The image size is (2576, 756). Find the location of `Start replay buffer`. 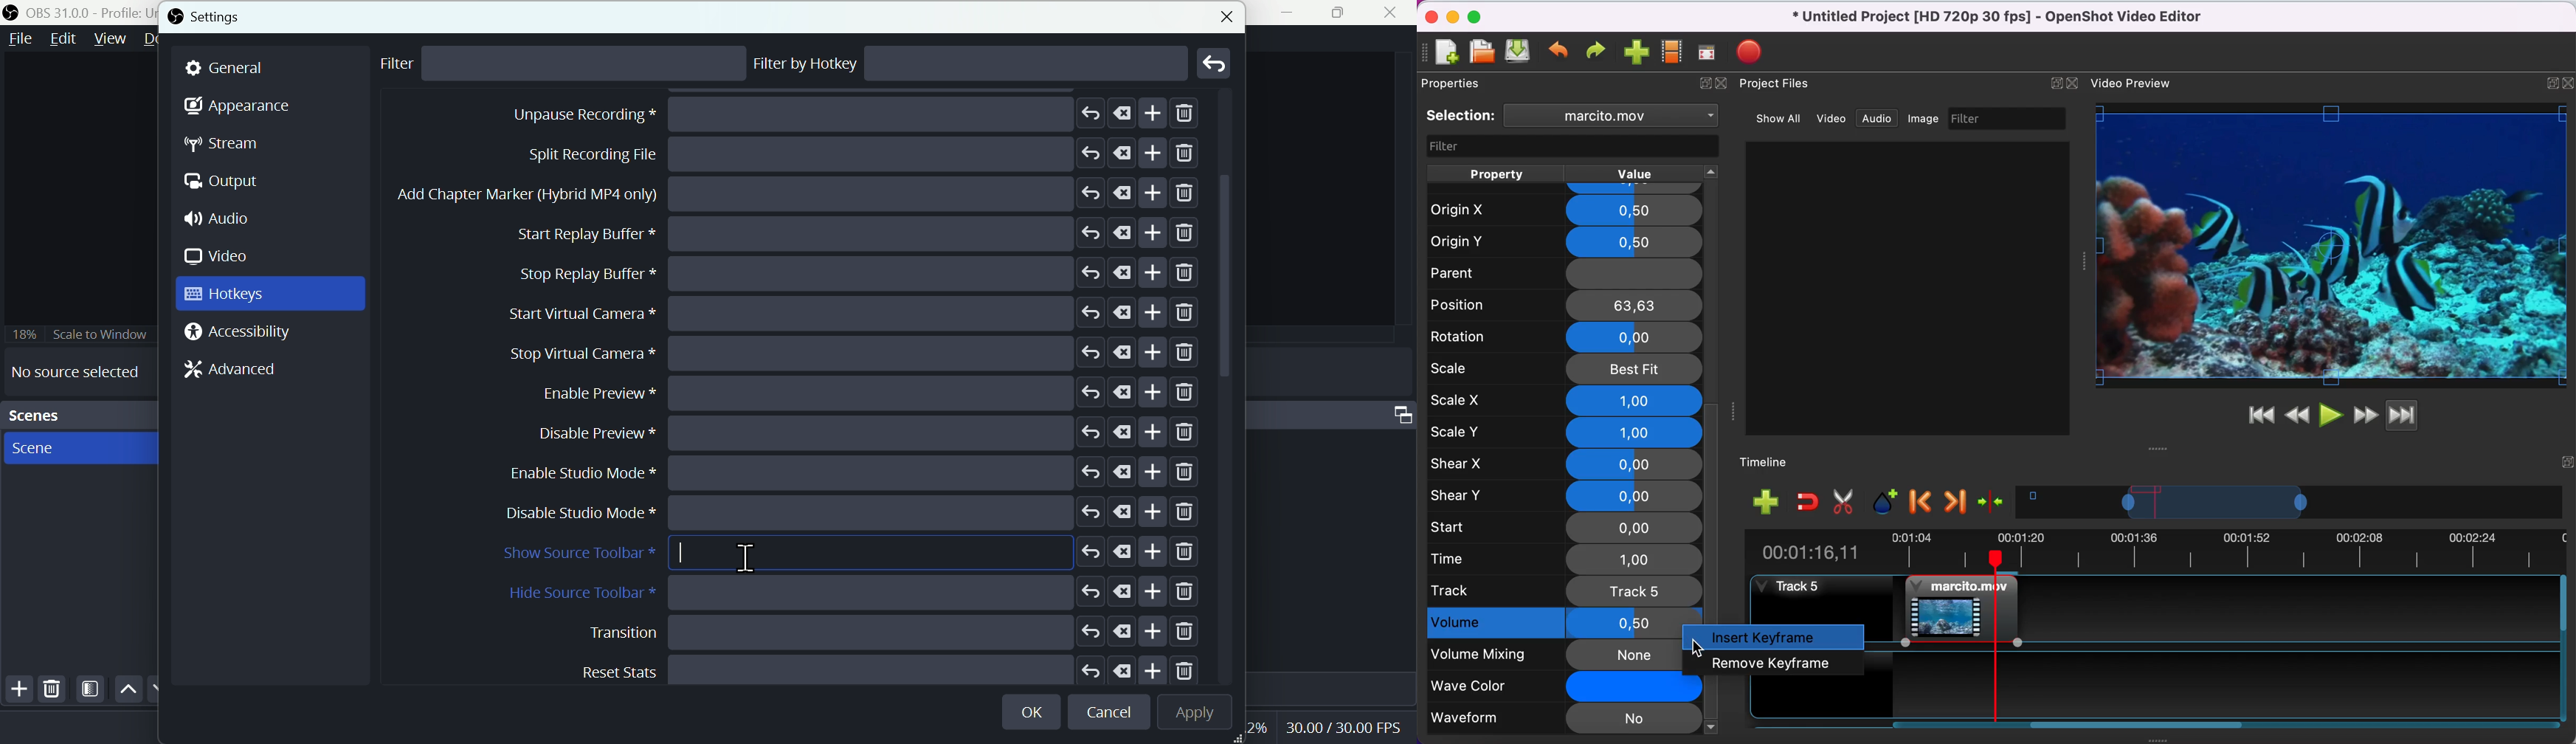

Start replay buffer is located at coordinates (857, 390).